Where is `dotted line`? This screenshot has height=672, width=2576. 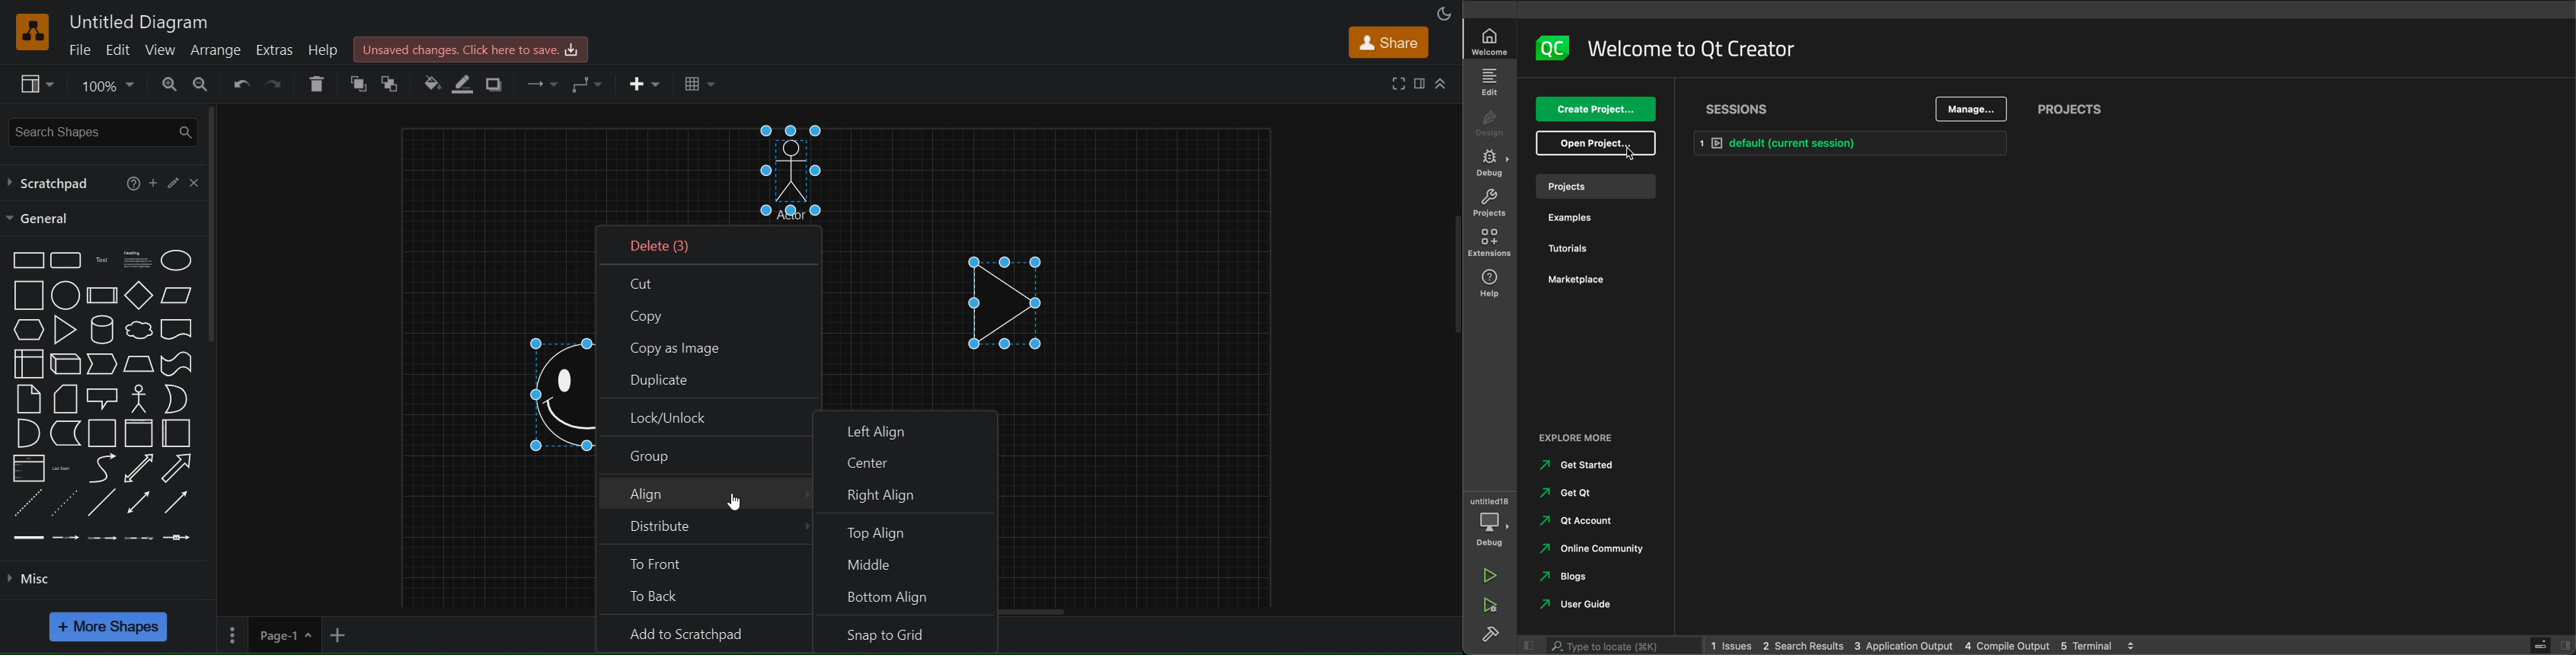
dotted line is located at coordinates (65, 503).